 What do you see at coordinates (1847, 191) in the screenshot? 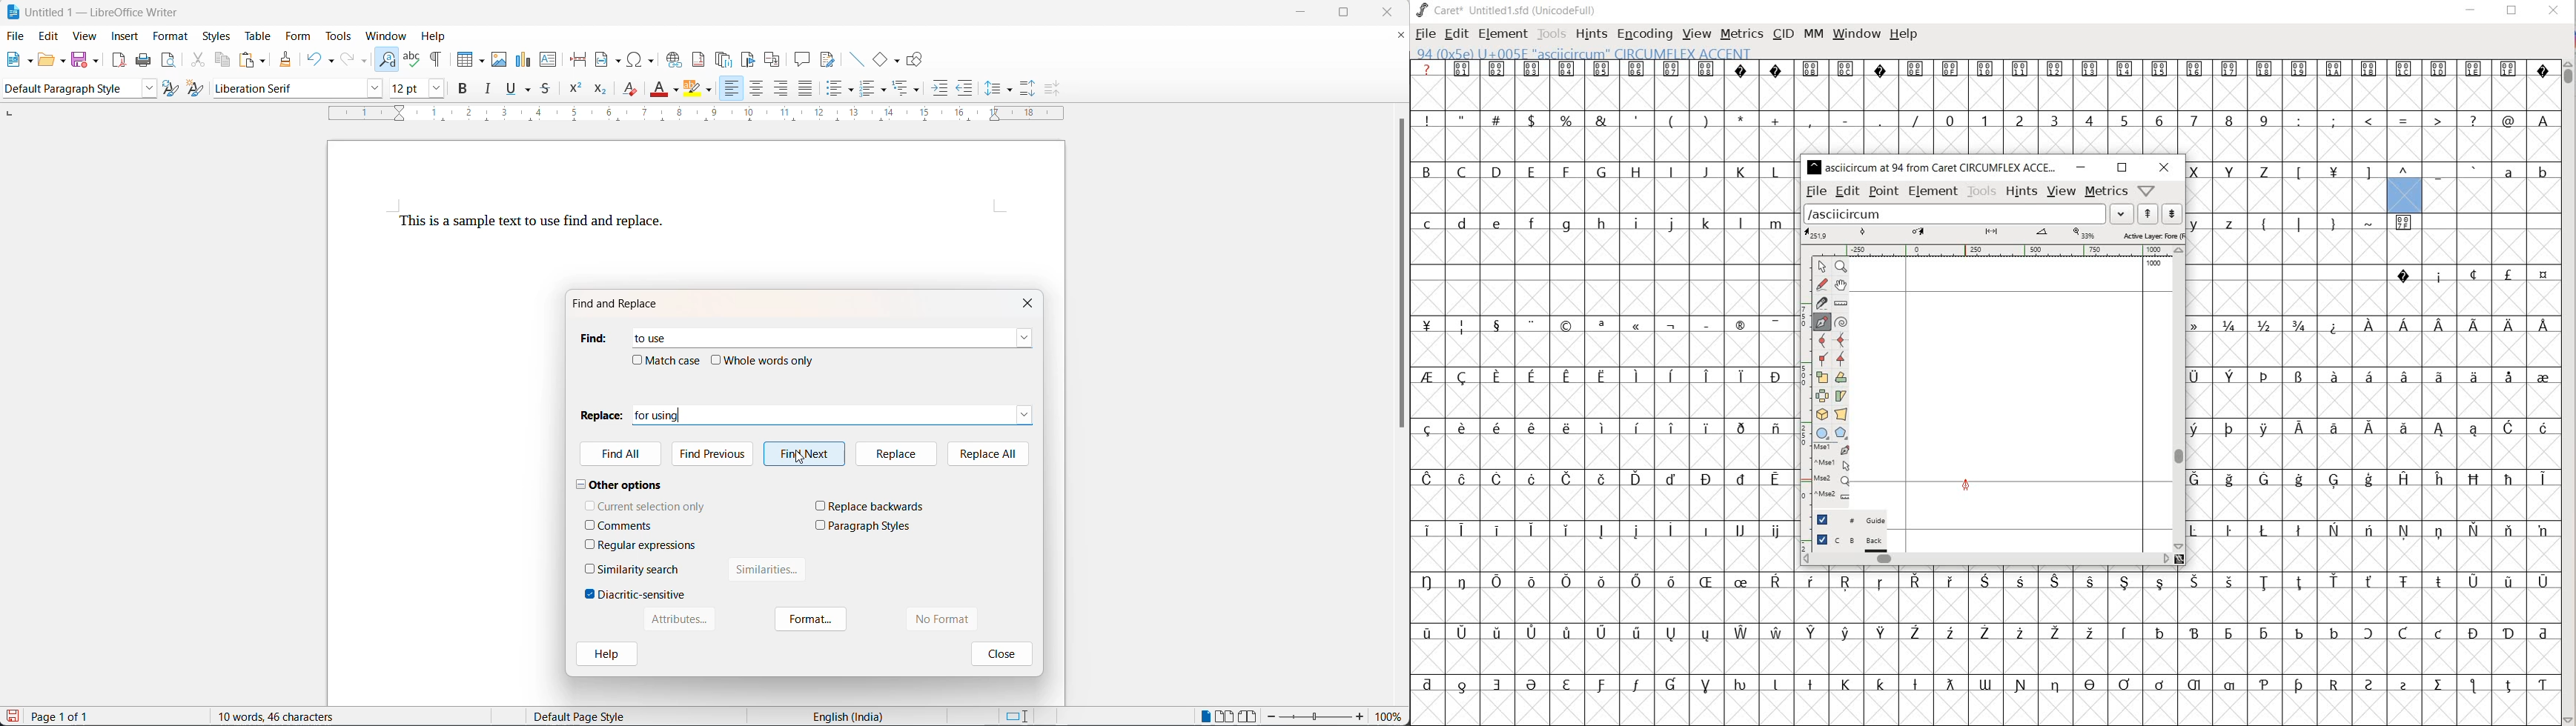
I see `edit` at bounding box center [1847, 191].